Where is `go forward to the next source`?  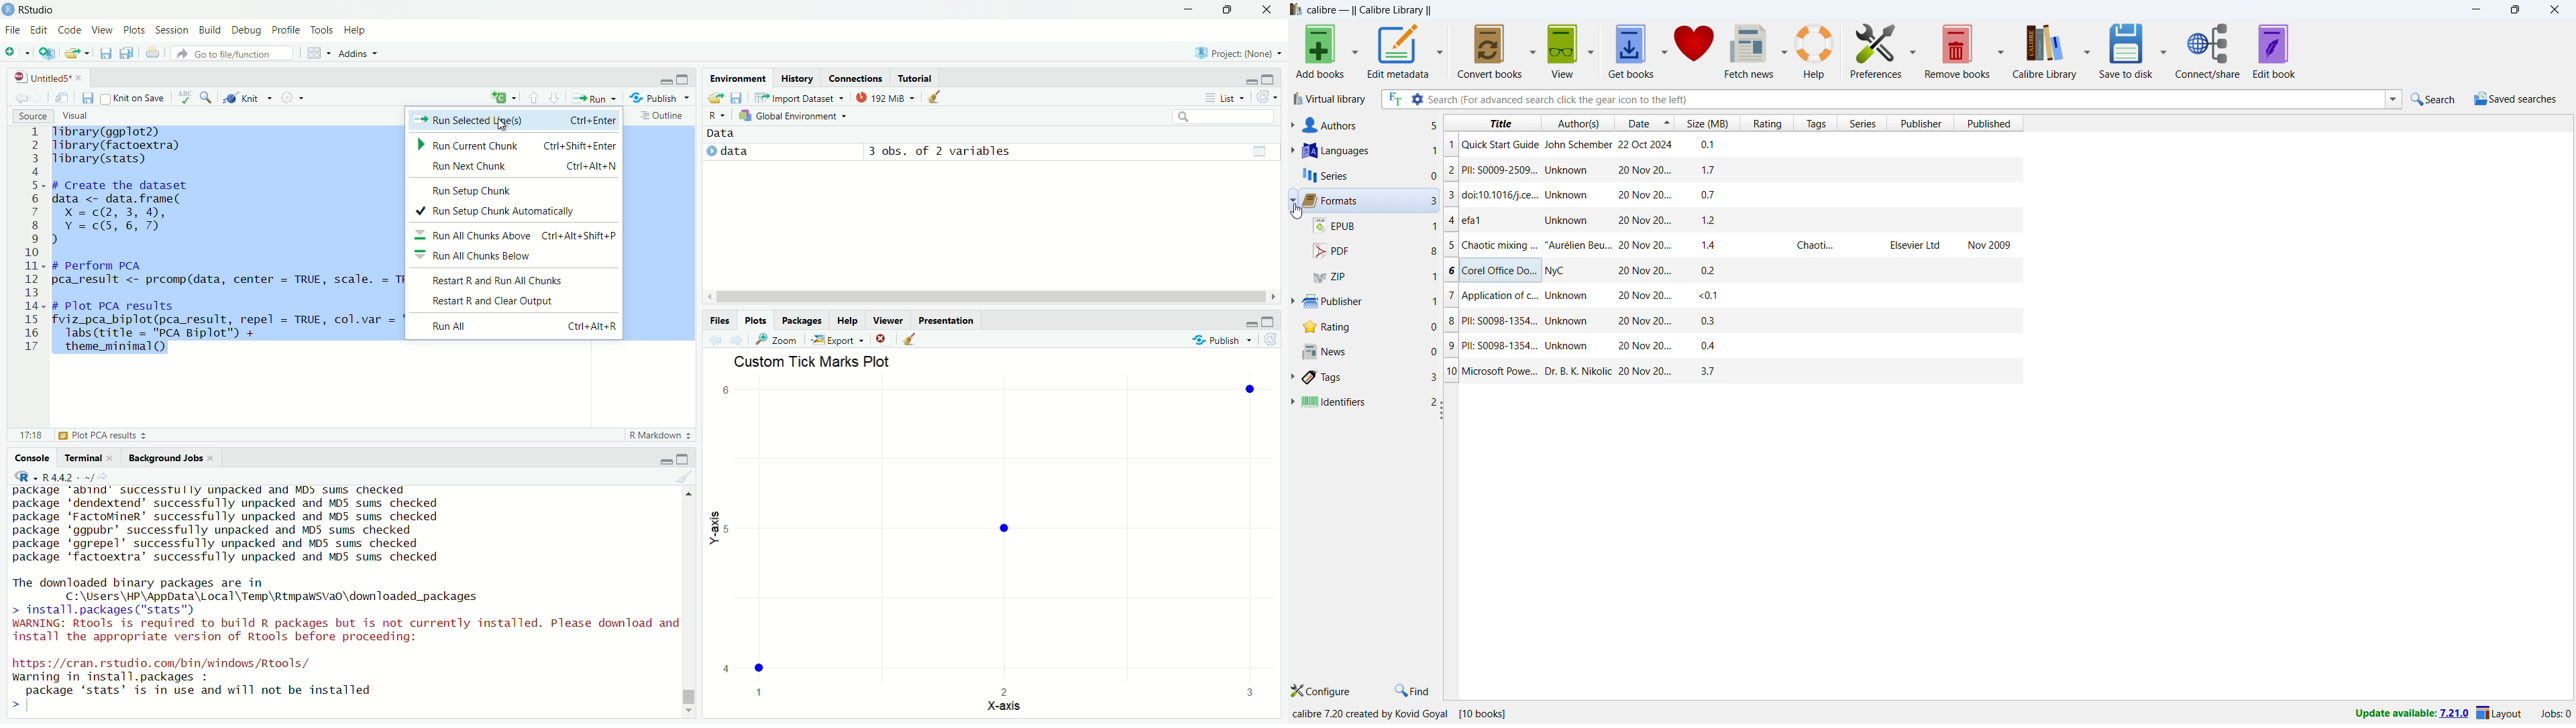 go forward to the next source is located at coordinates (38, 99).